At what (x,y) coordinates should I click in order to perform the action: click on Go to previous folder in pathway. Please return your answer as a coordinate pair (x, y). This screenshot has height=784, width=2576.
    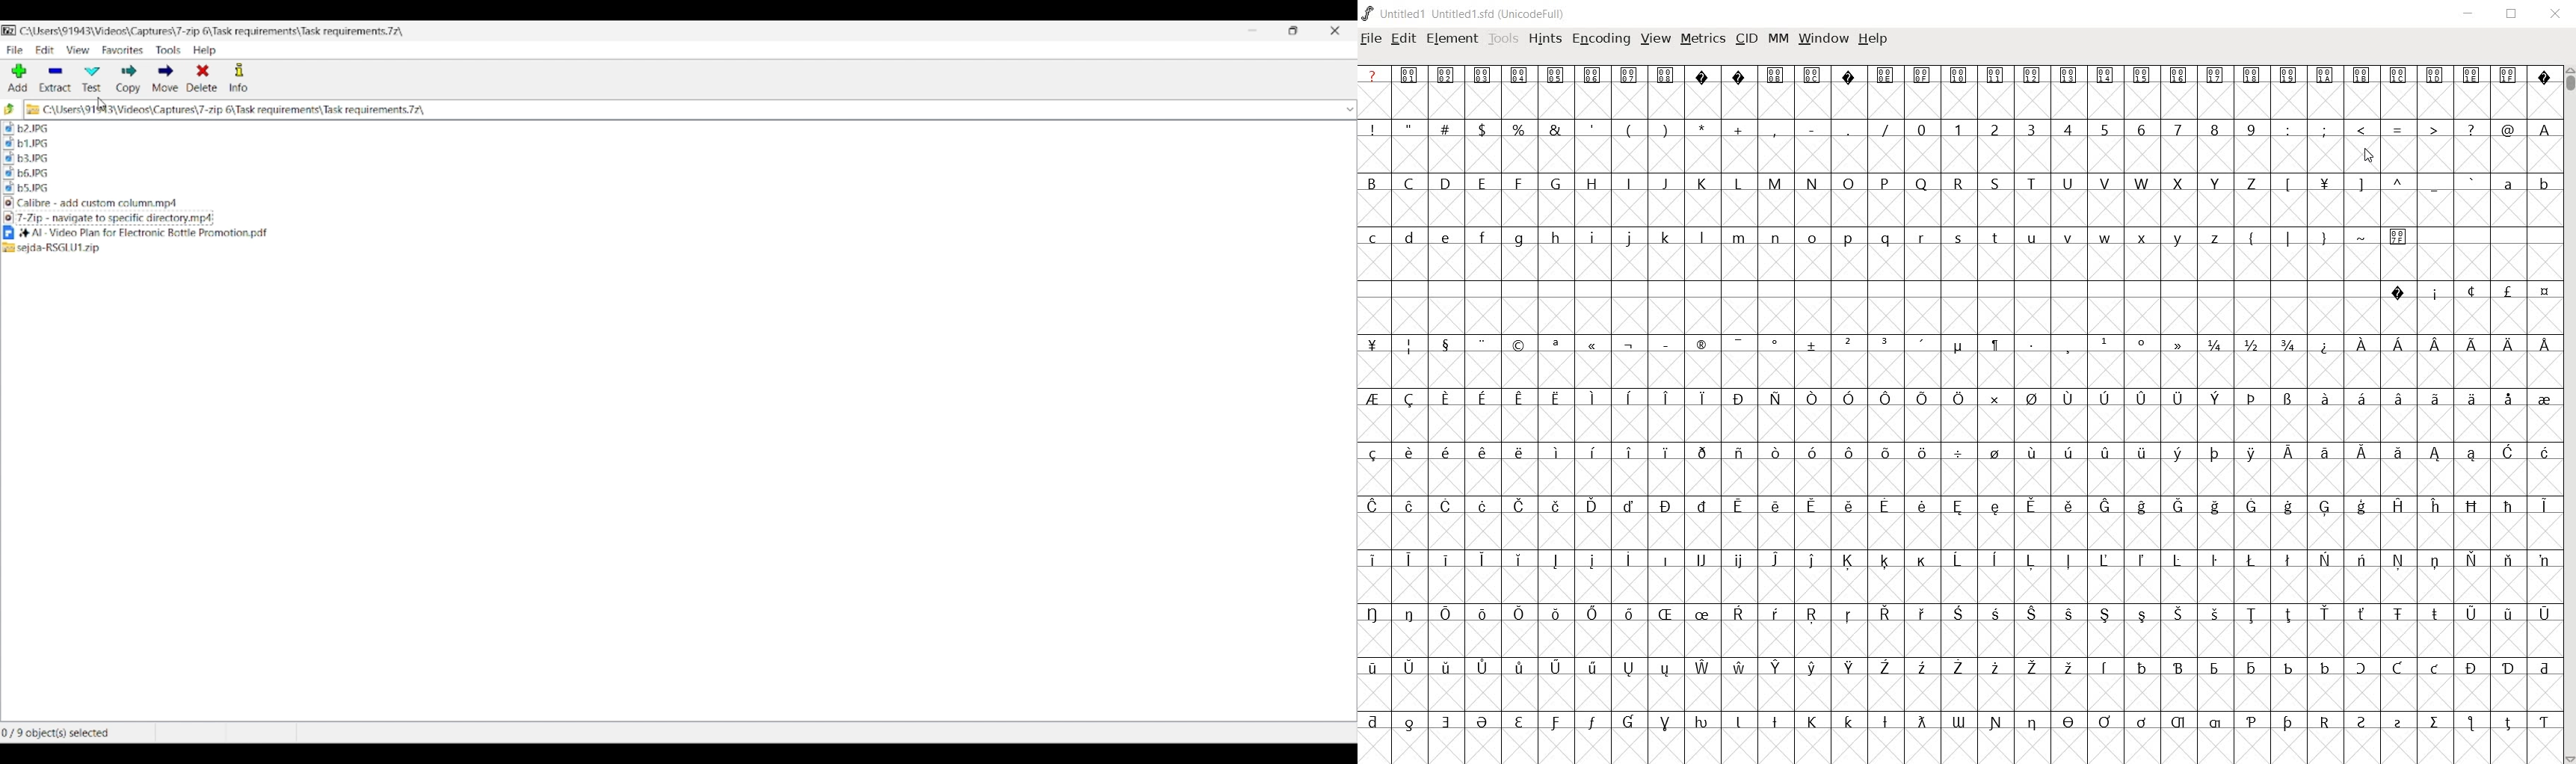
    Looking at the image, I should click on (10, 108).